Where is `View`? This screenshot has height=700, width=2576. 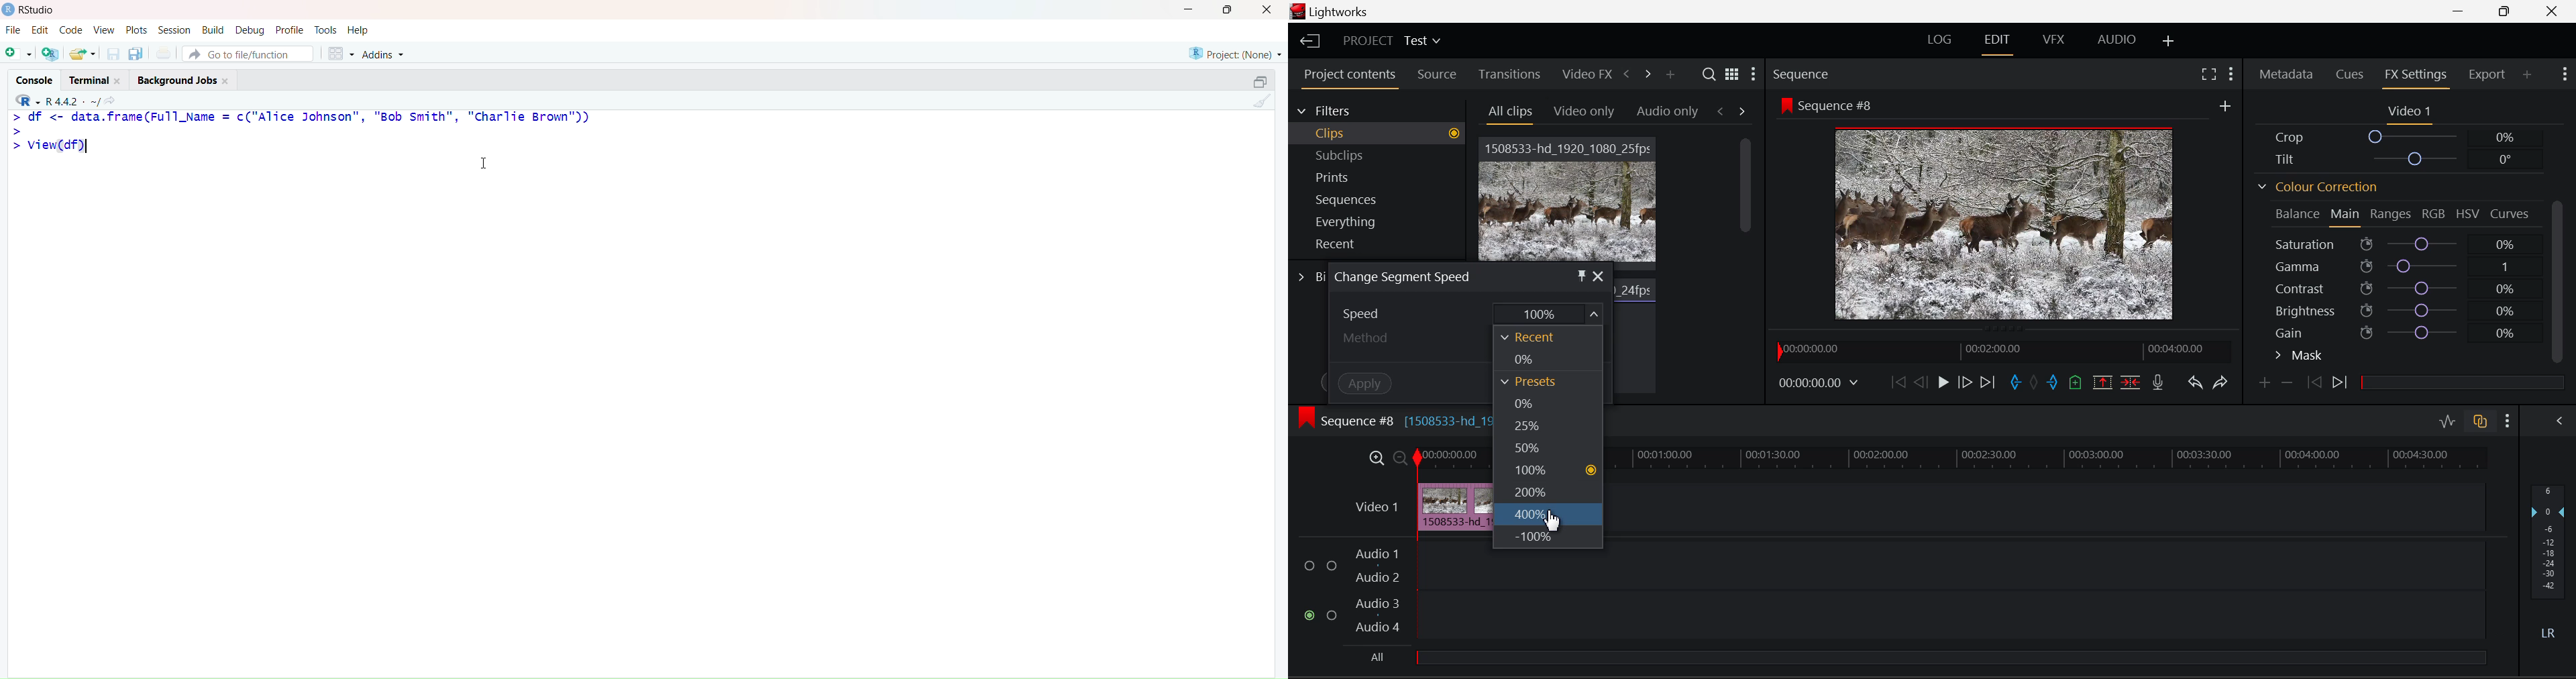
View is located at coordinates (104, 30).